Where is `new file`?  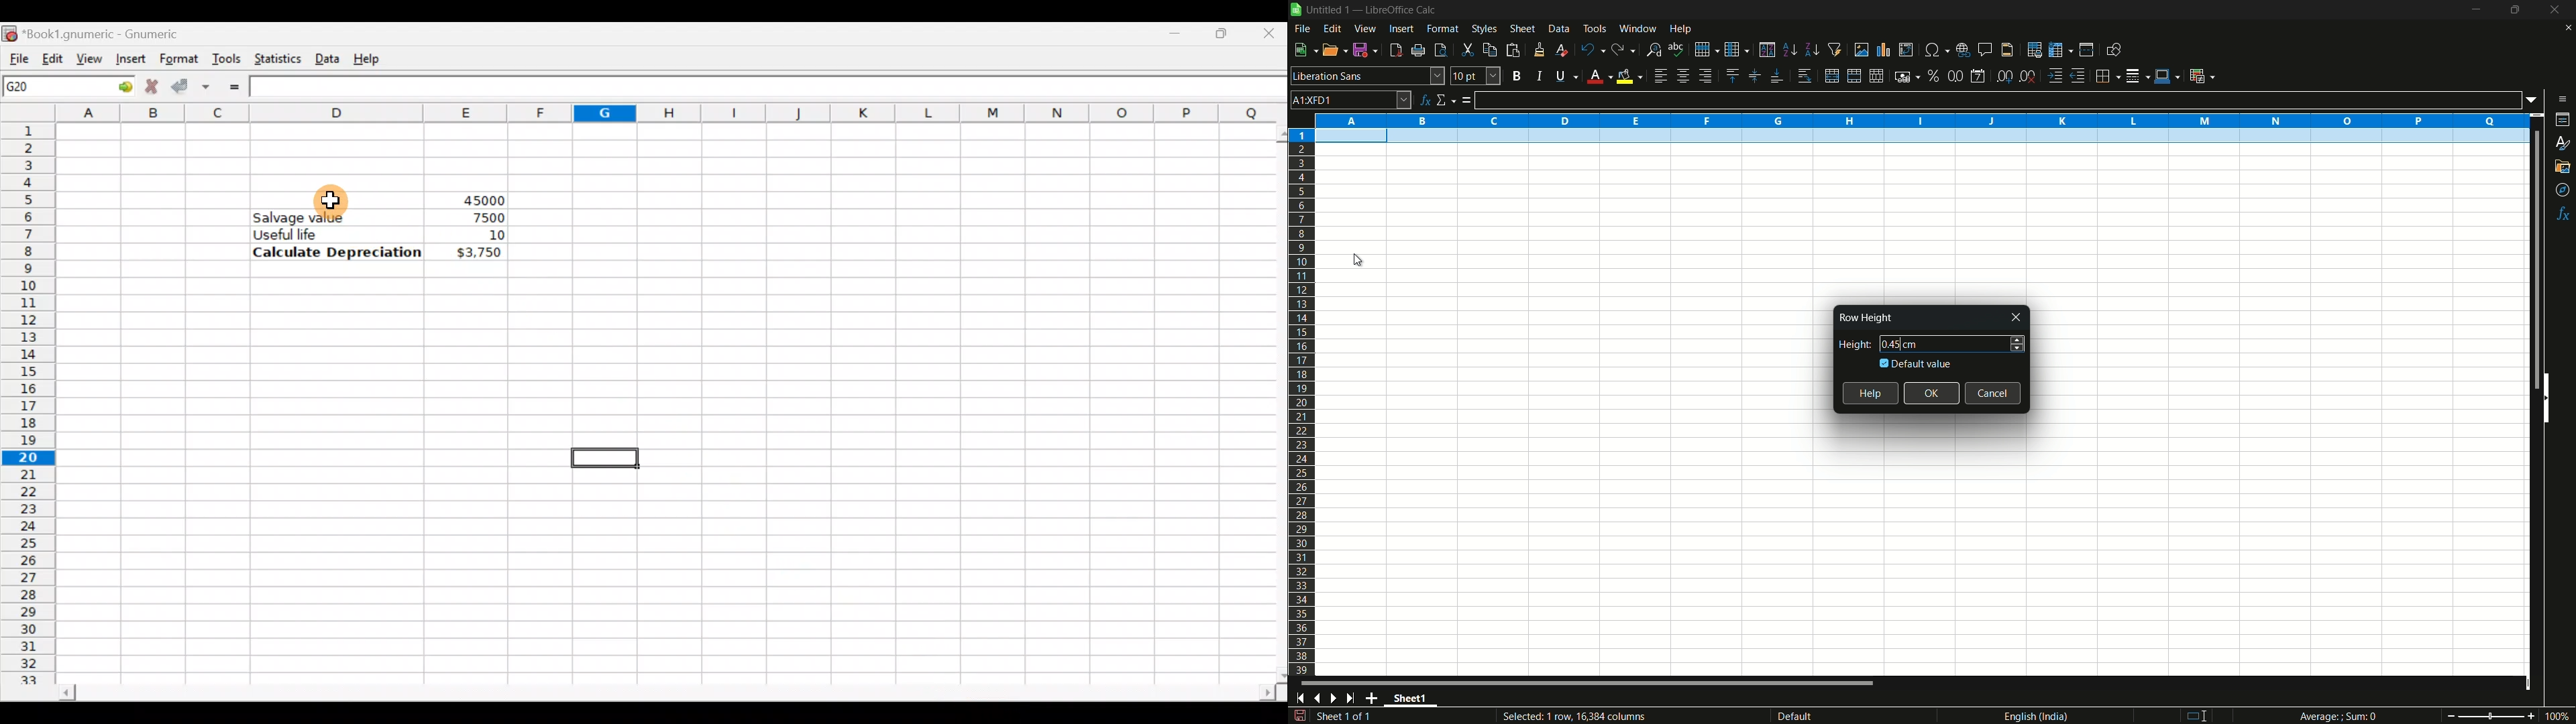 new file is located at coordinates (1304, 50).